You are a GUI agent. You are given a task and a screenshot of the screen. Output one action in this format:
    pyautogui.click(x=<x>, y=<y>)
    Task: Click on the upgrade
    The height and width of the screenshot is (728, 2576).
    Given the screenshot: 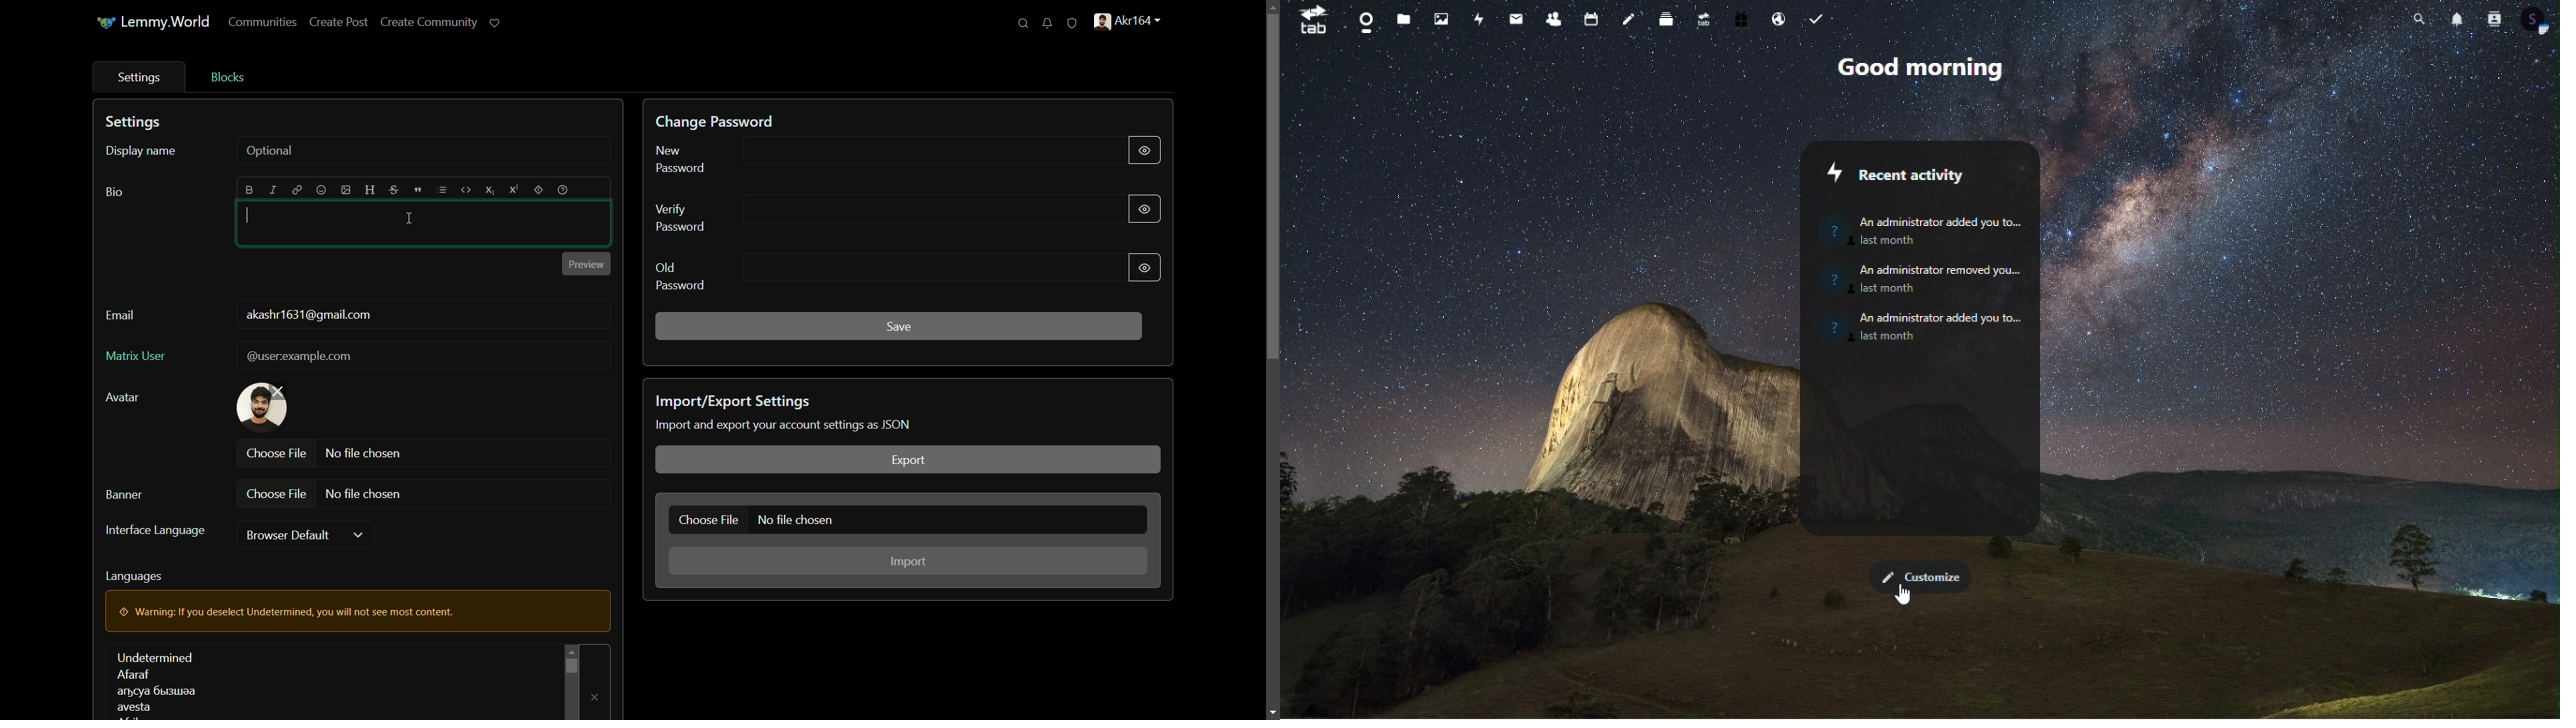 What is the action you would take?
    pyautogui.click(x=1703, y=20)
    